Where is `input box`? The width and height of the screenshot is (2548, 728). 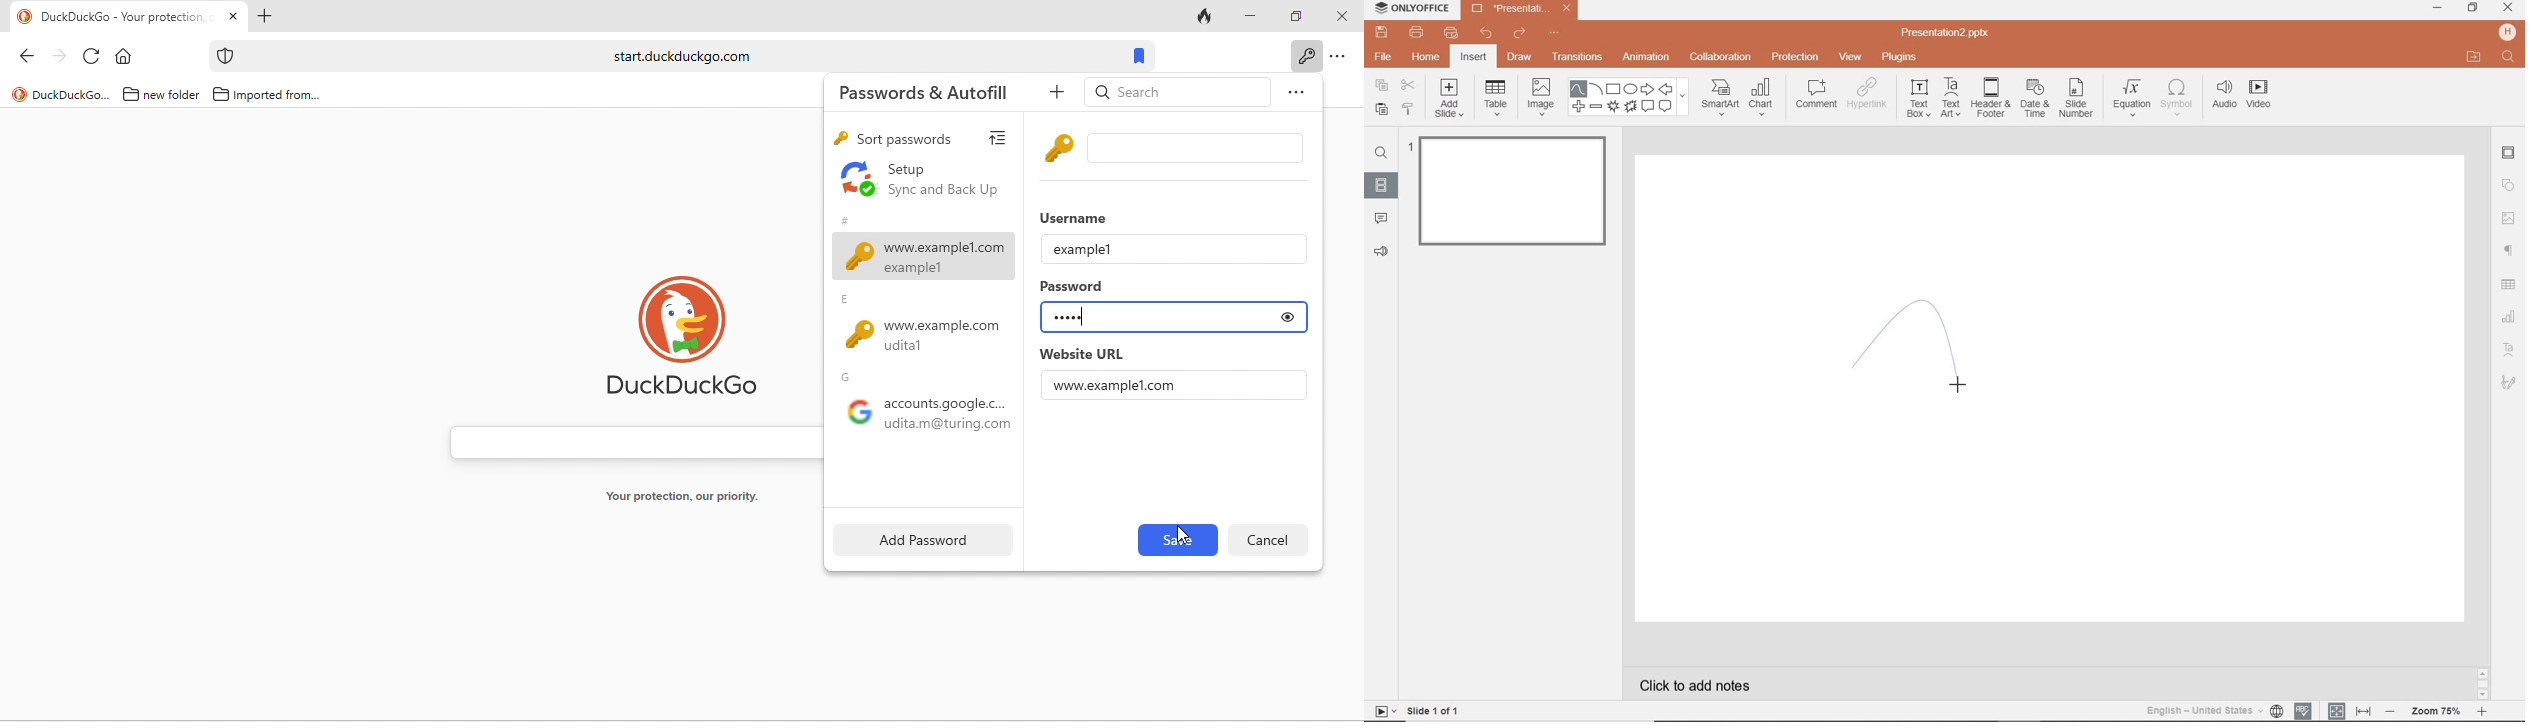
input box is located at coordinates (1199, 148).